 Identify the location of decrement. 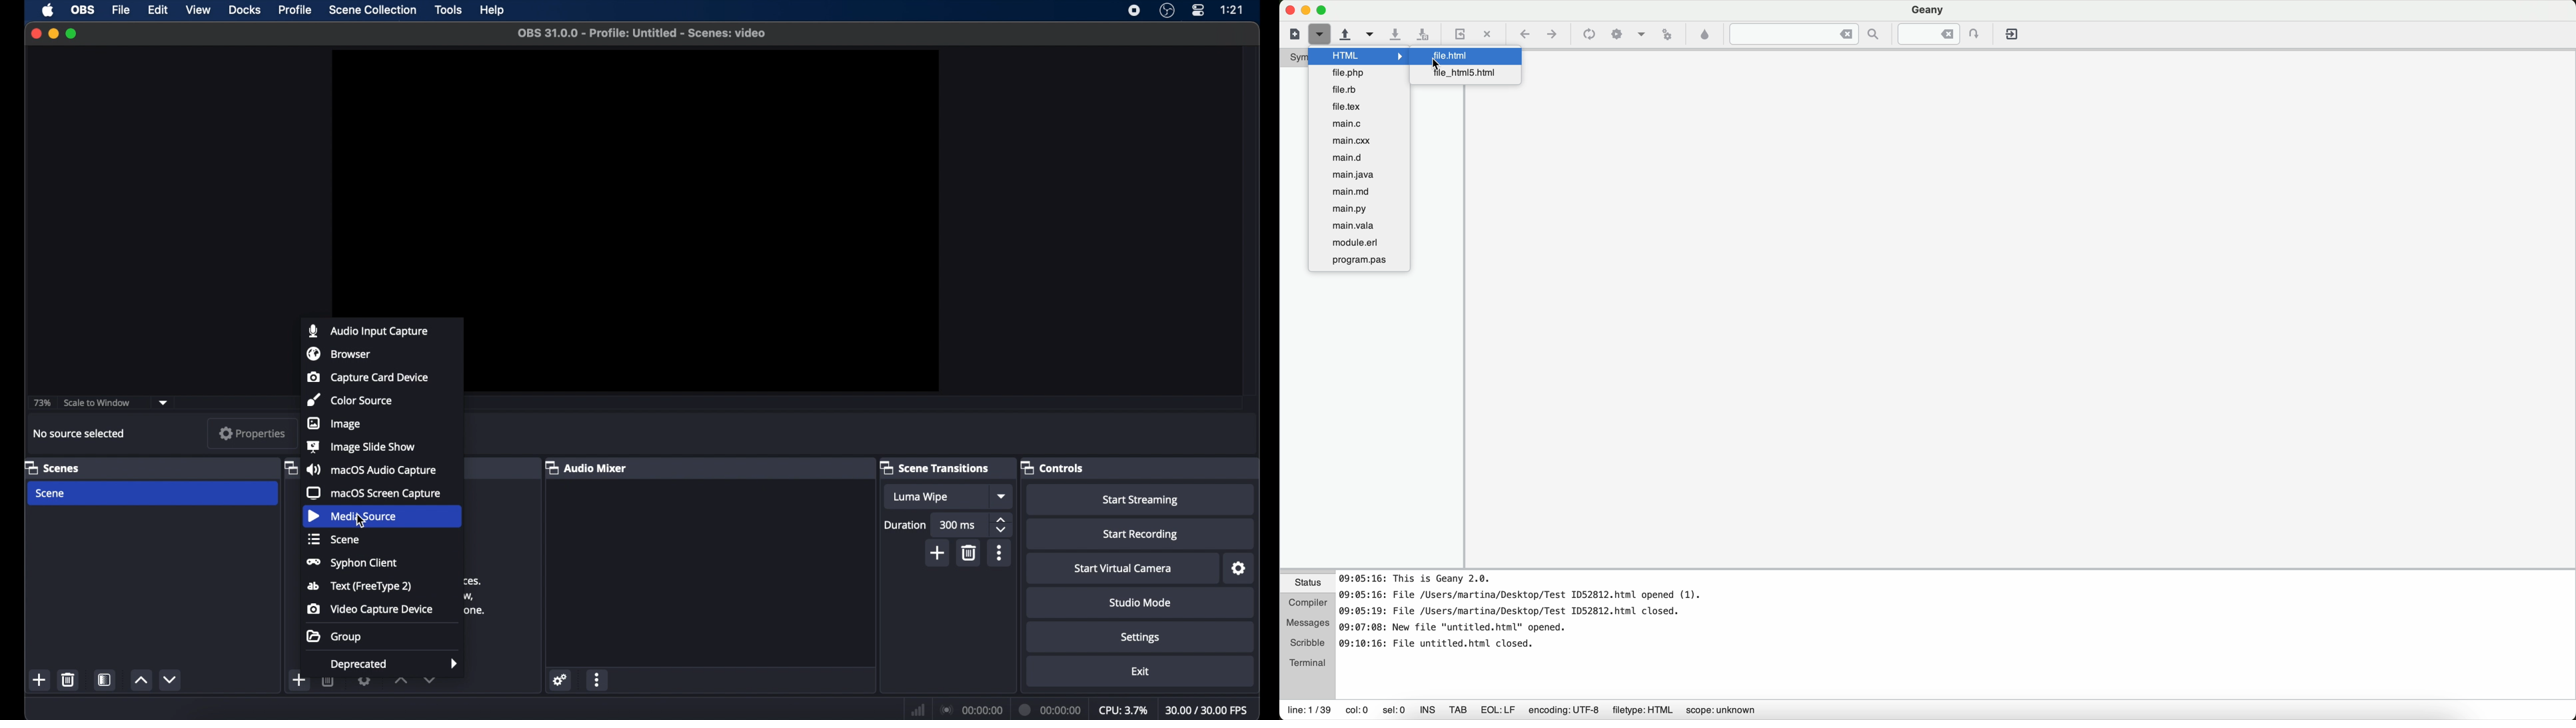
(171, 679).